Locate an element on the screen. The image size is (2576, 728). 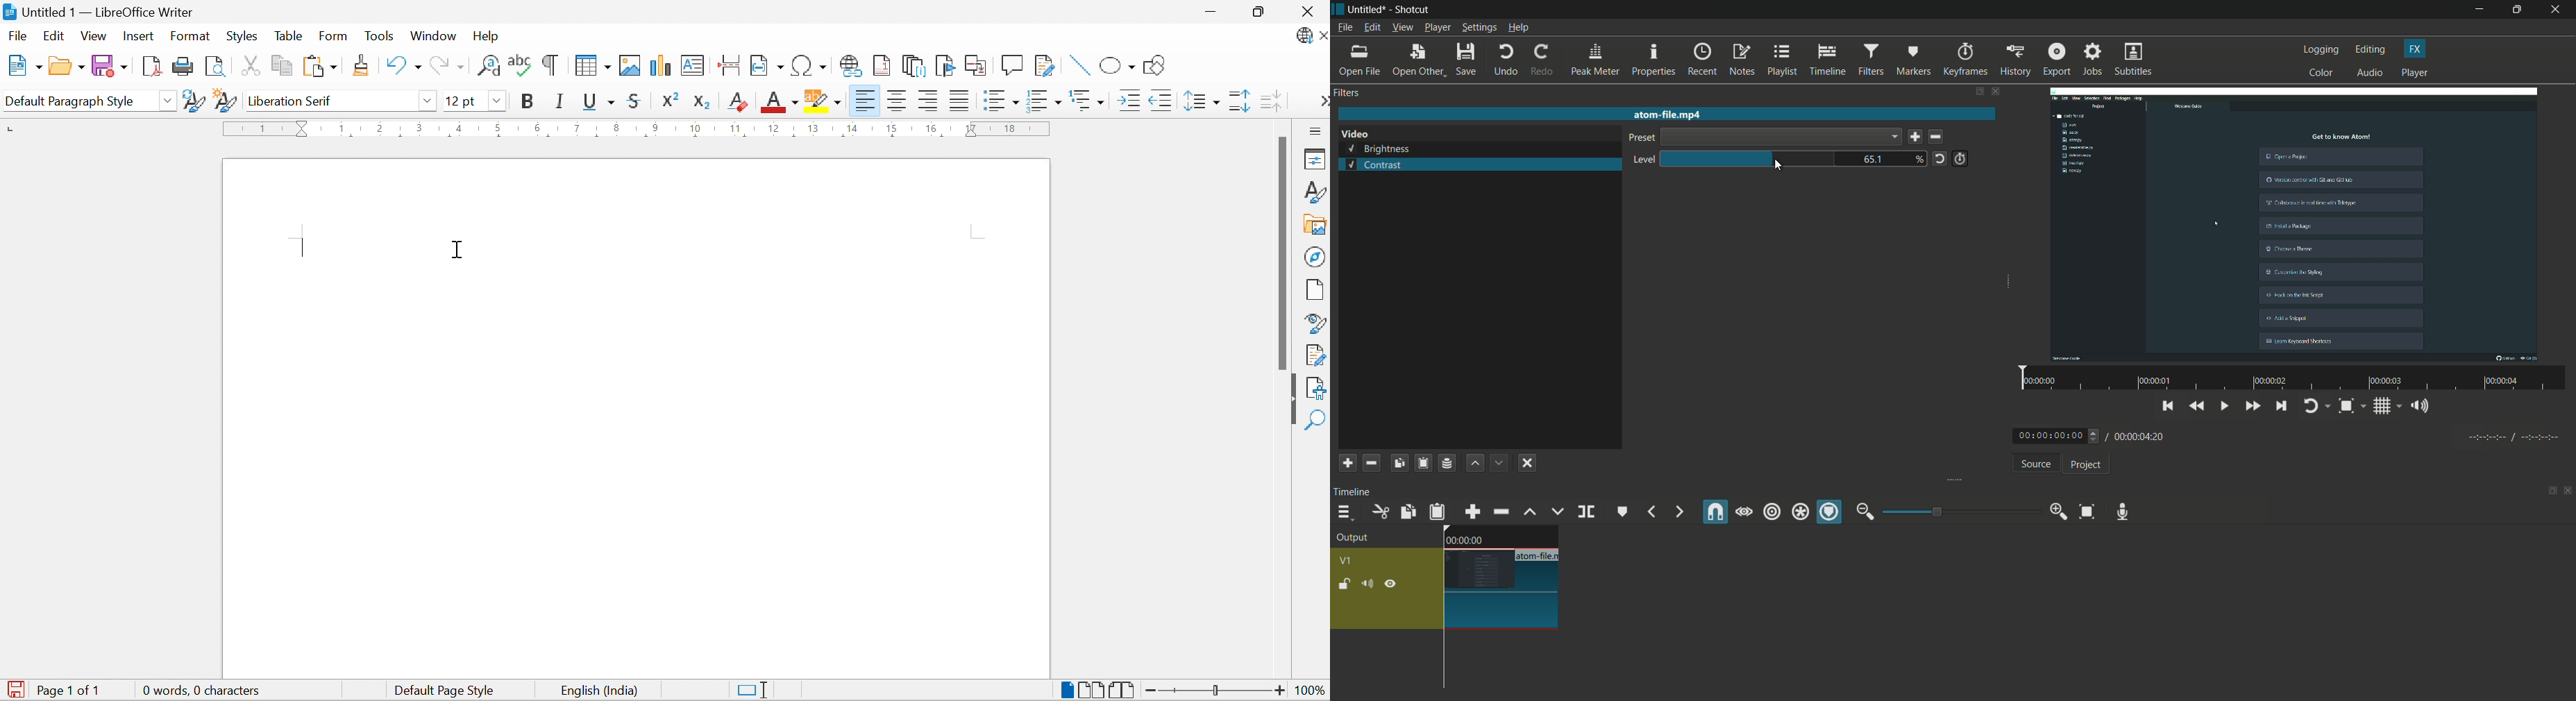
Cursor is located at coordinates (456, 253).